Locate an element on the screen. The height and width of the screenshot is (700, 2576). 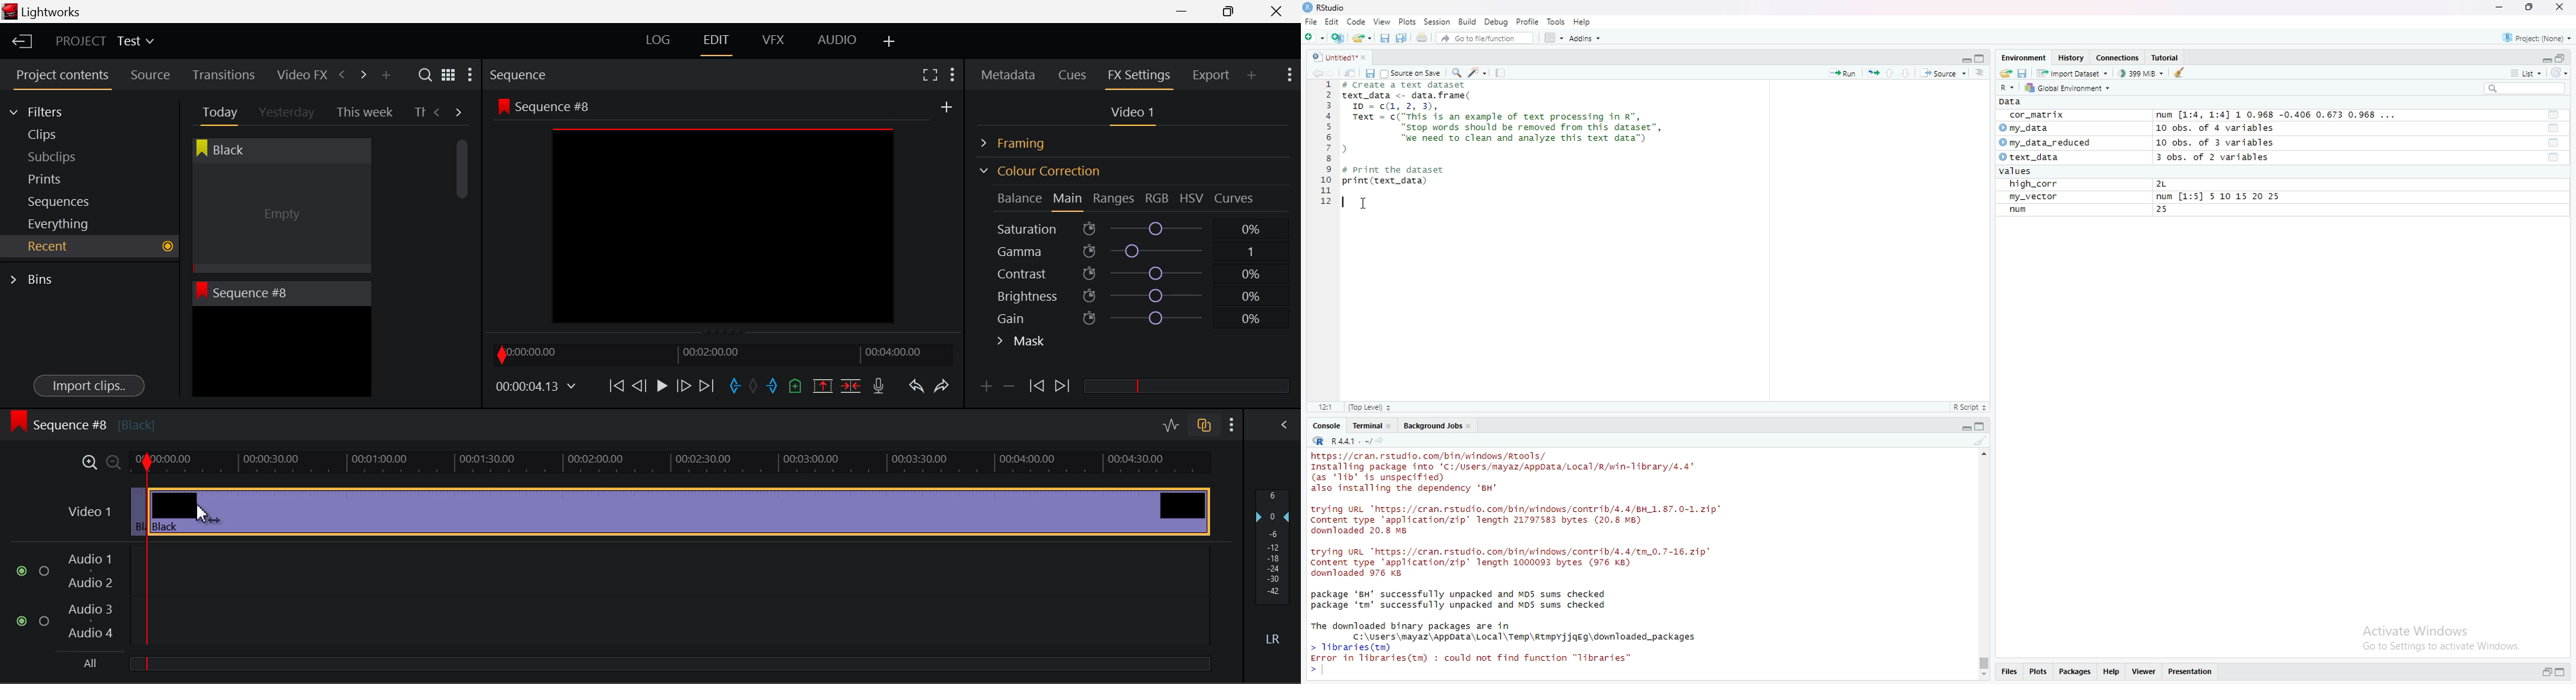
line numbers is located at coordinates (1322, 153).